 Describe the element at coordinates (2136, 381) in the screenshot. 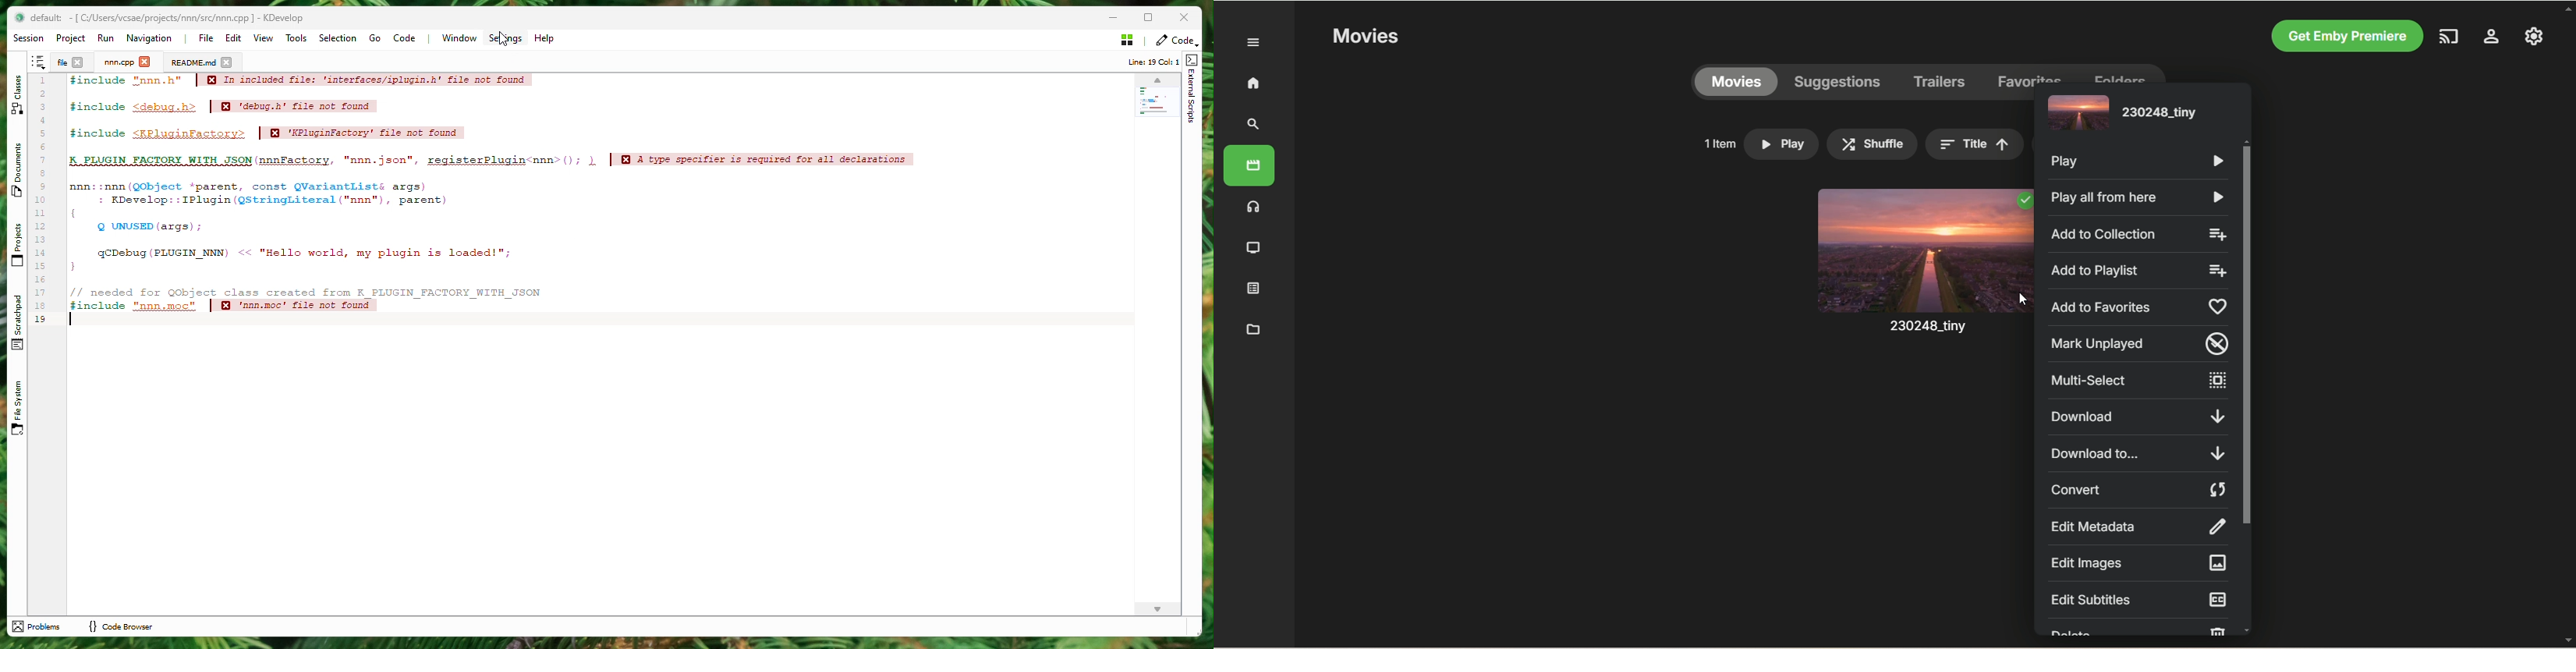

I see `multi-select` at that location.